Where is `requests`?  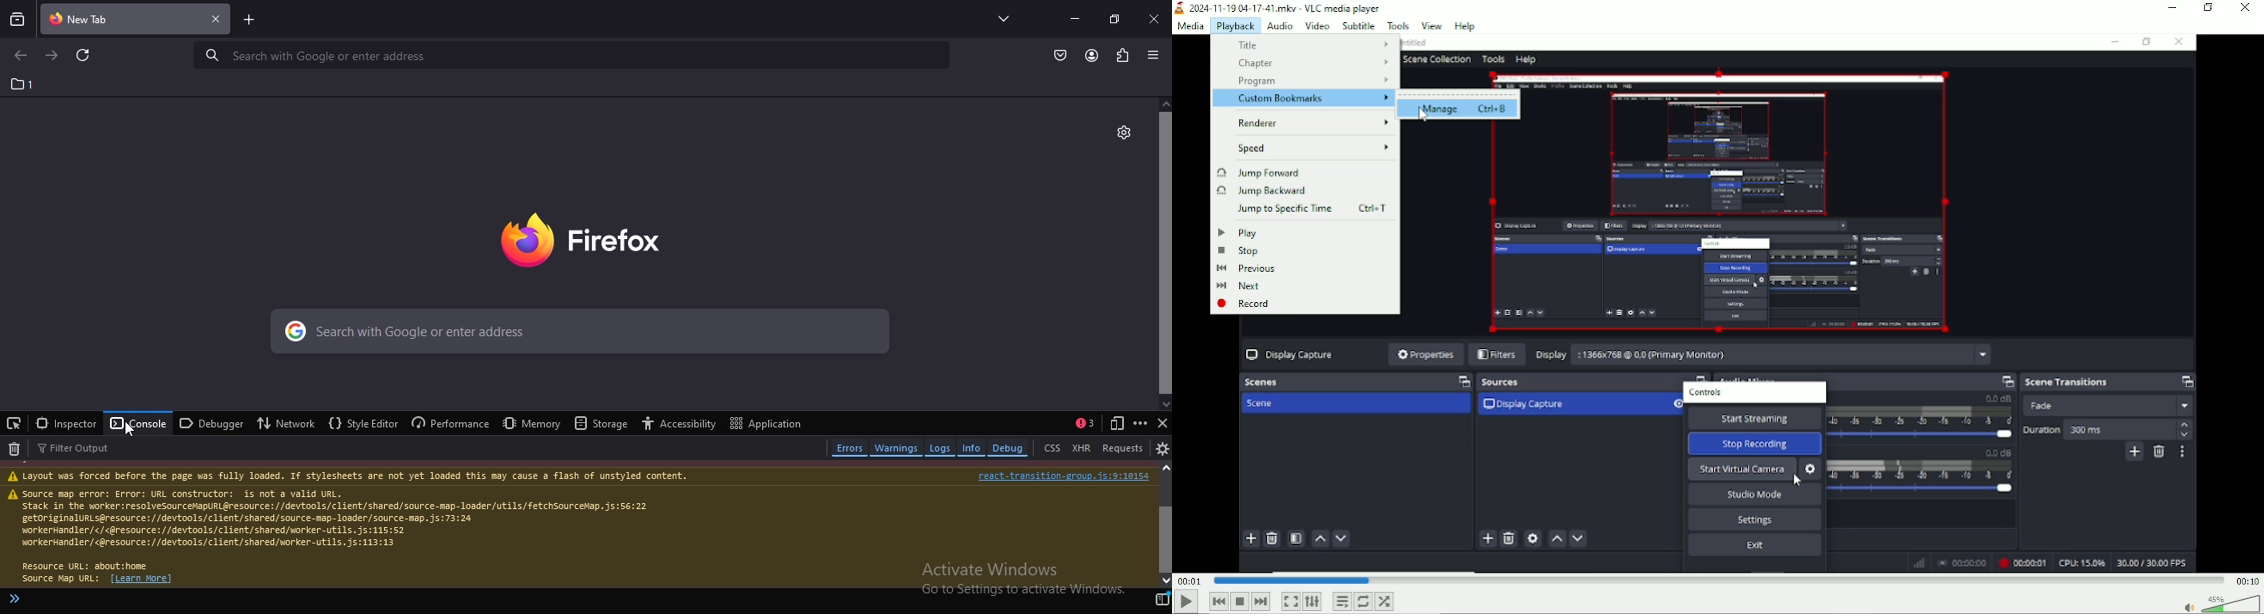
requests is located at coordinates (1126, 447).